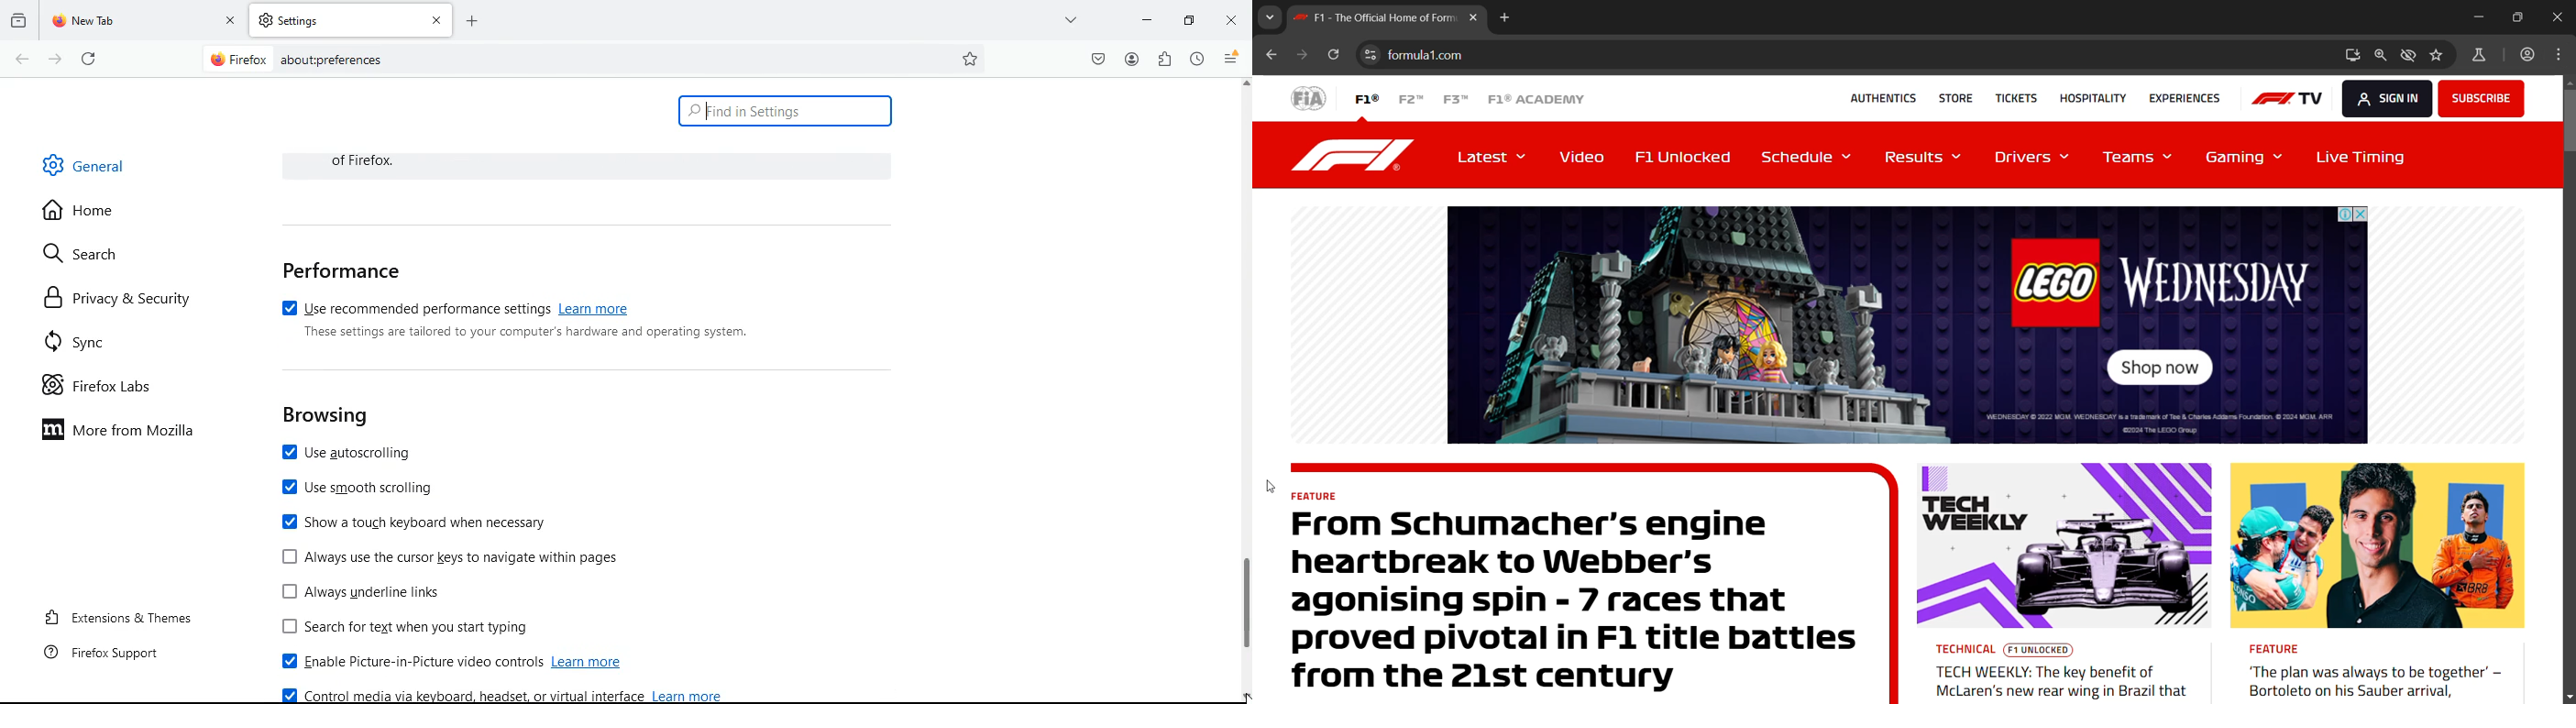 This screenshot has height=728, width=2576. Describe the element at coordinates (2555, 18) in the screenshot. I see `close` at that location.